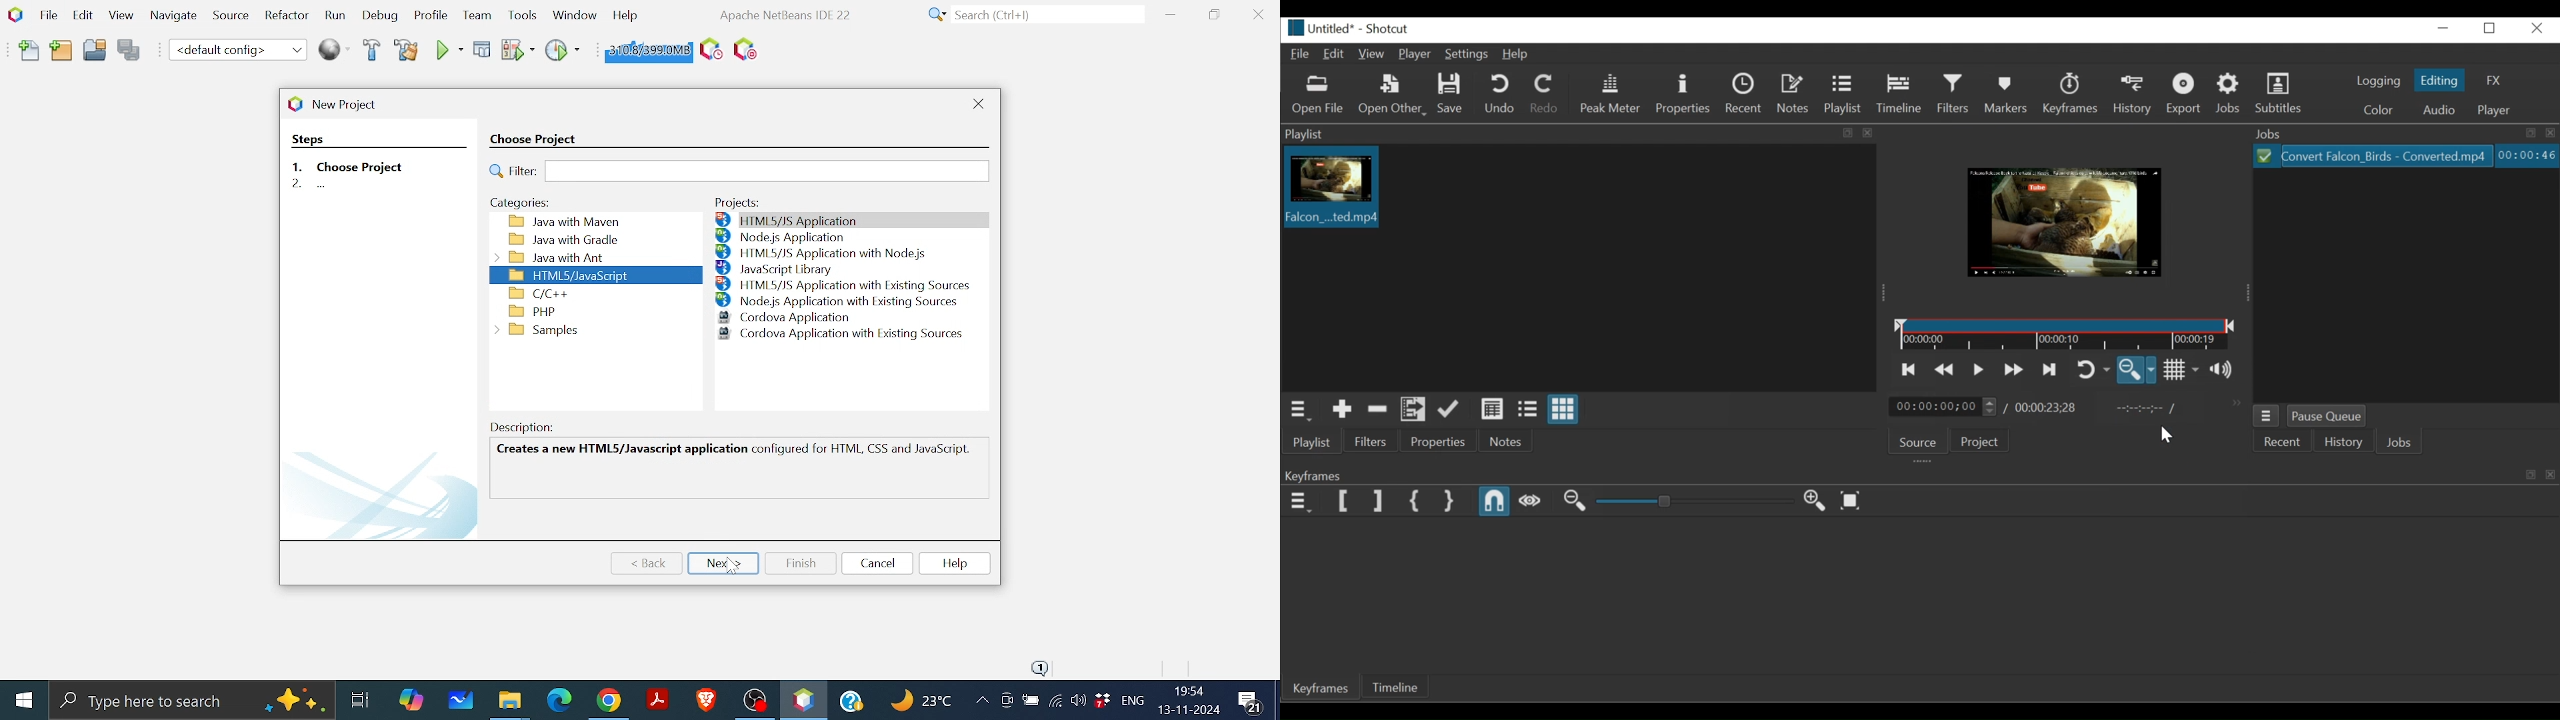  What do you see at coordinates (2278, 441) in the screenshot?
I see `Recent` at bounding box center [2278, 441].